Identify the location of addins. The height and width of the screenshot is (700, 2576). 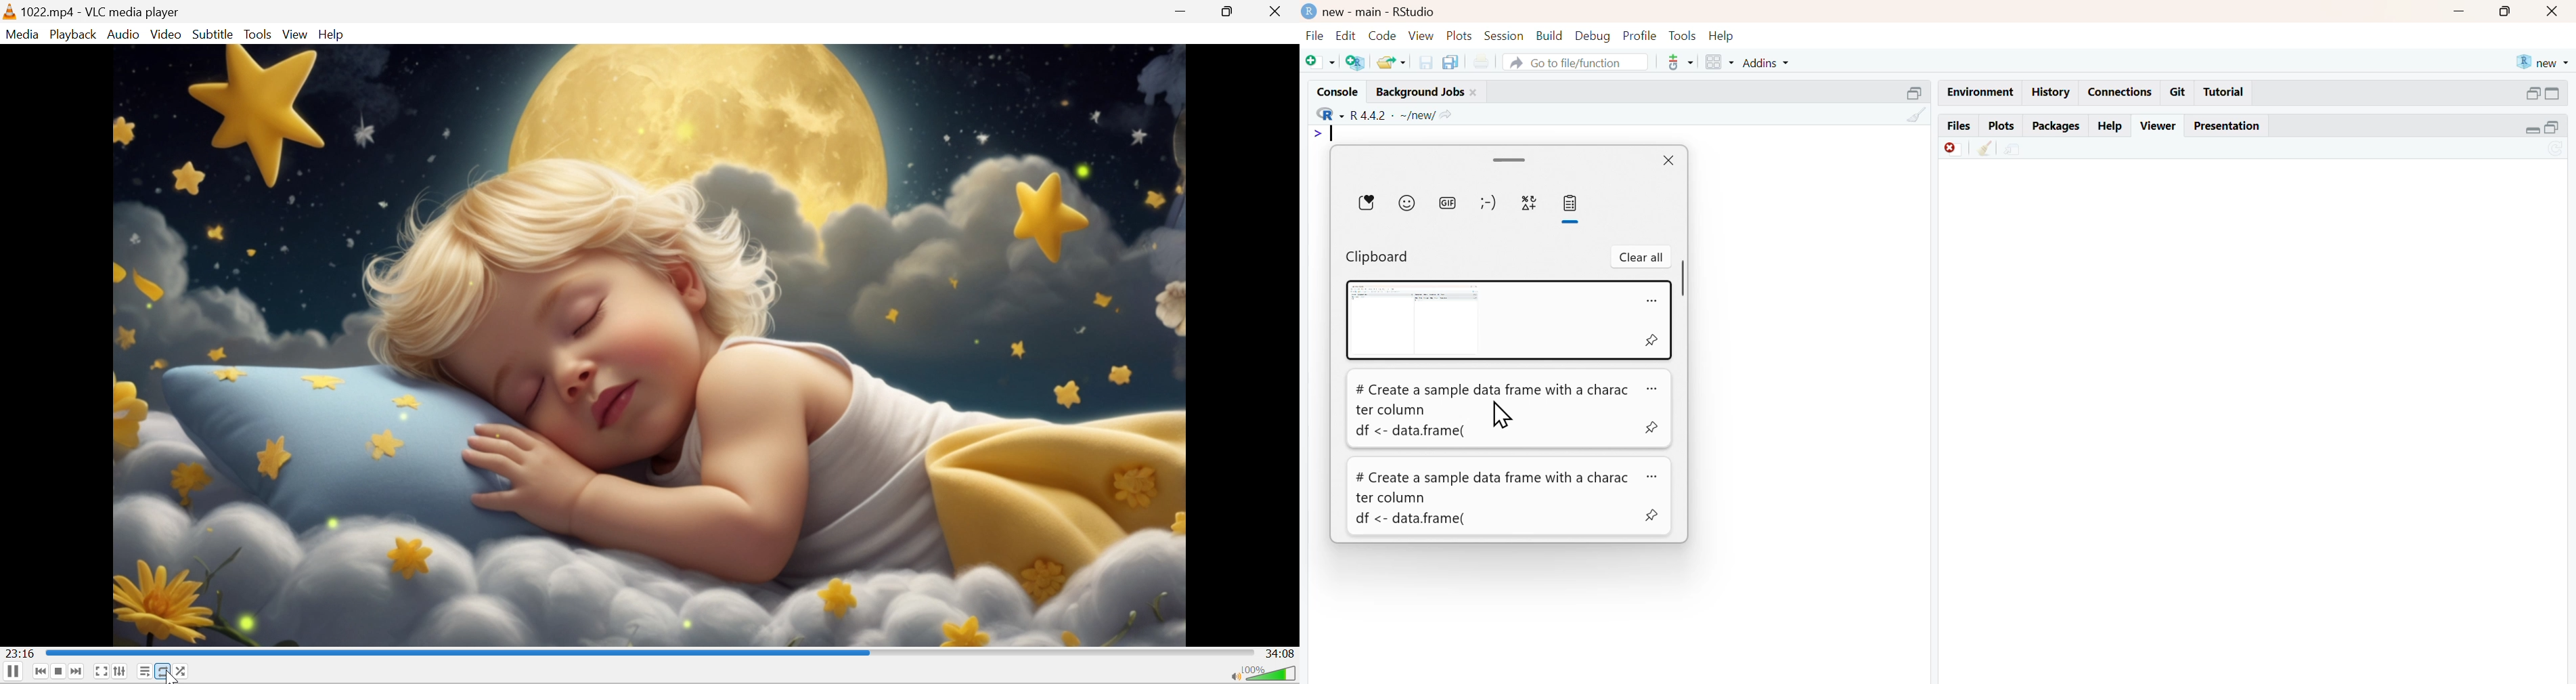
(1766, 63).